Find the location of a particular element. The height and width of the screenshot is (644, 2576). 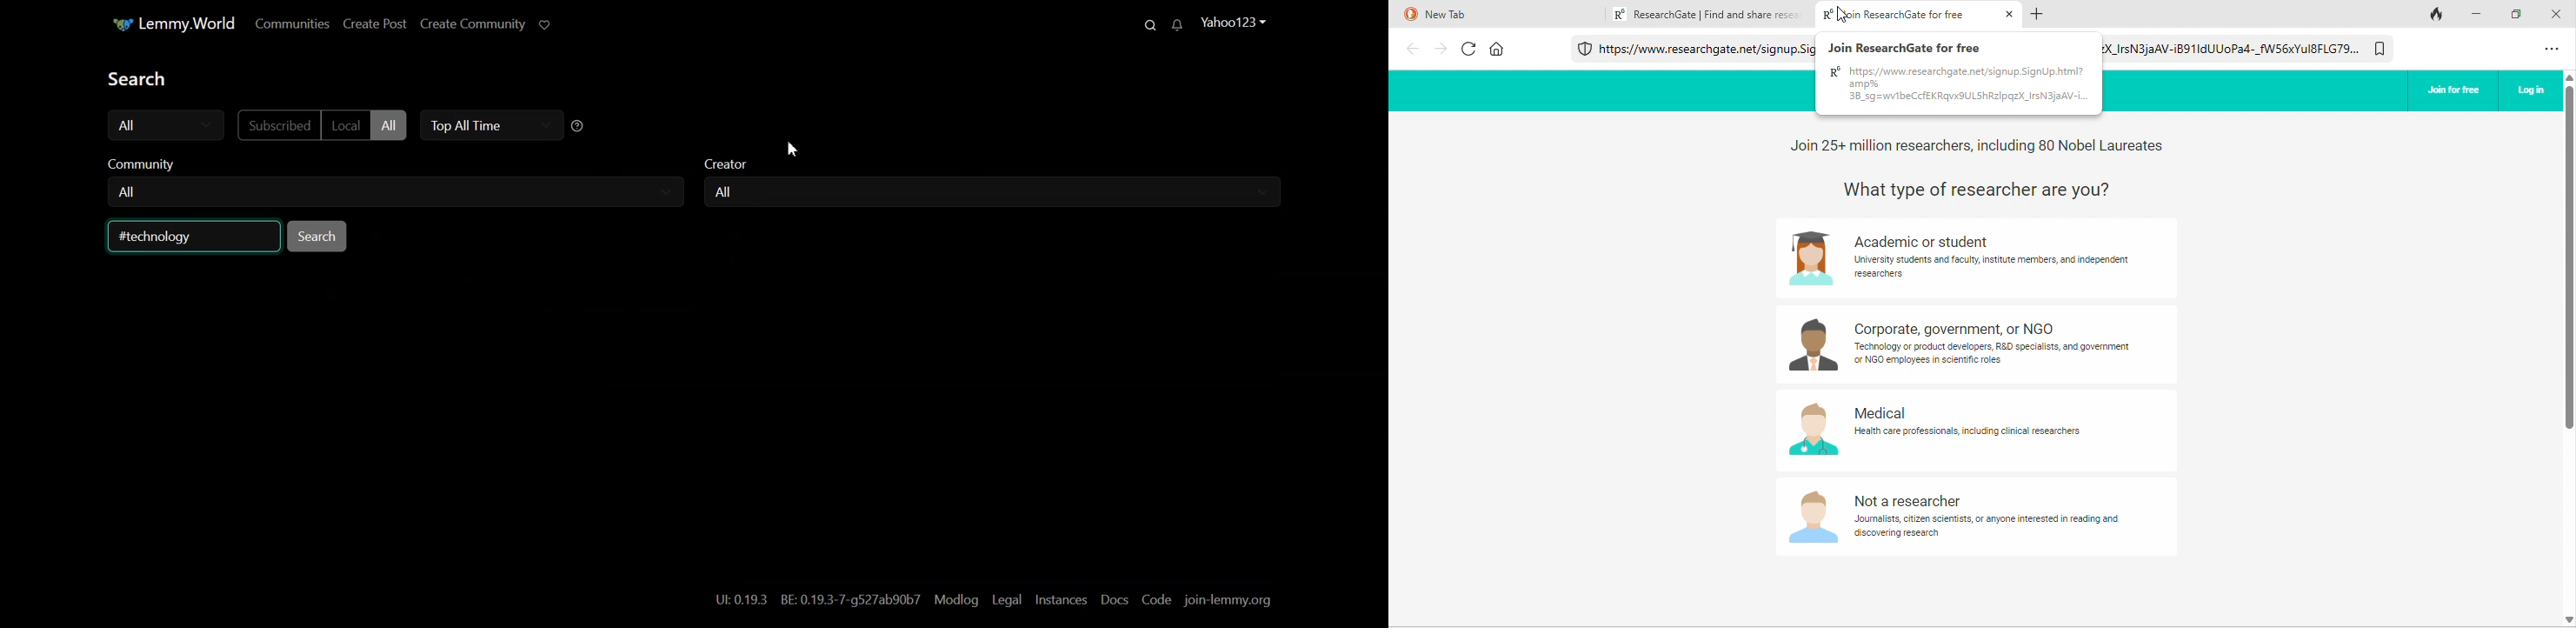

Home page is located at coordinates (166, 24).